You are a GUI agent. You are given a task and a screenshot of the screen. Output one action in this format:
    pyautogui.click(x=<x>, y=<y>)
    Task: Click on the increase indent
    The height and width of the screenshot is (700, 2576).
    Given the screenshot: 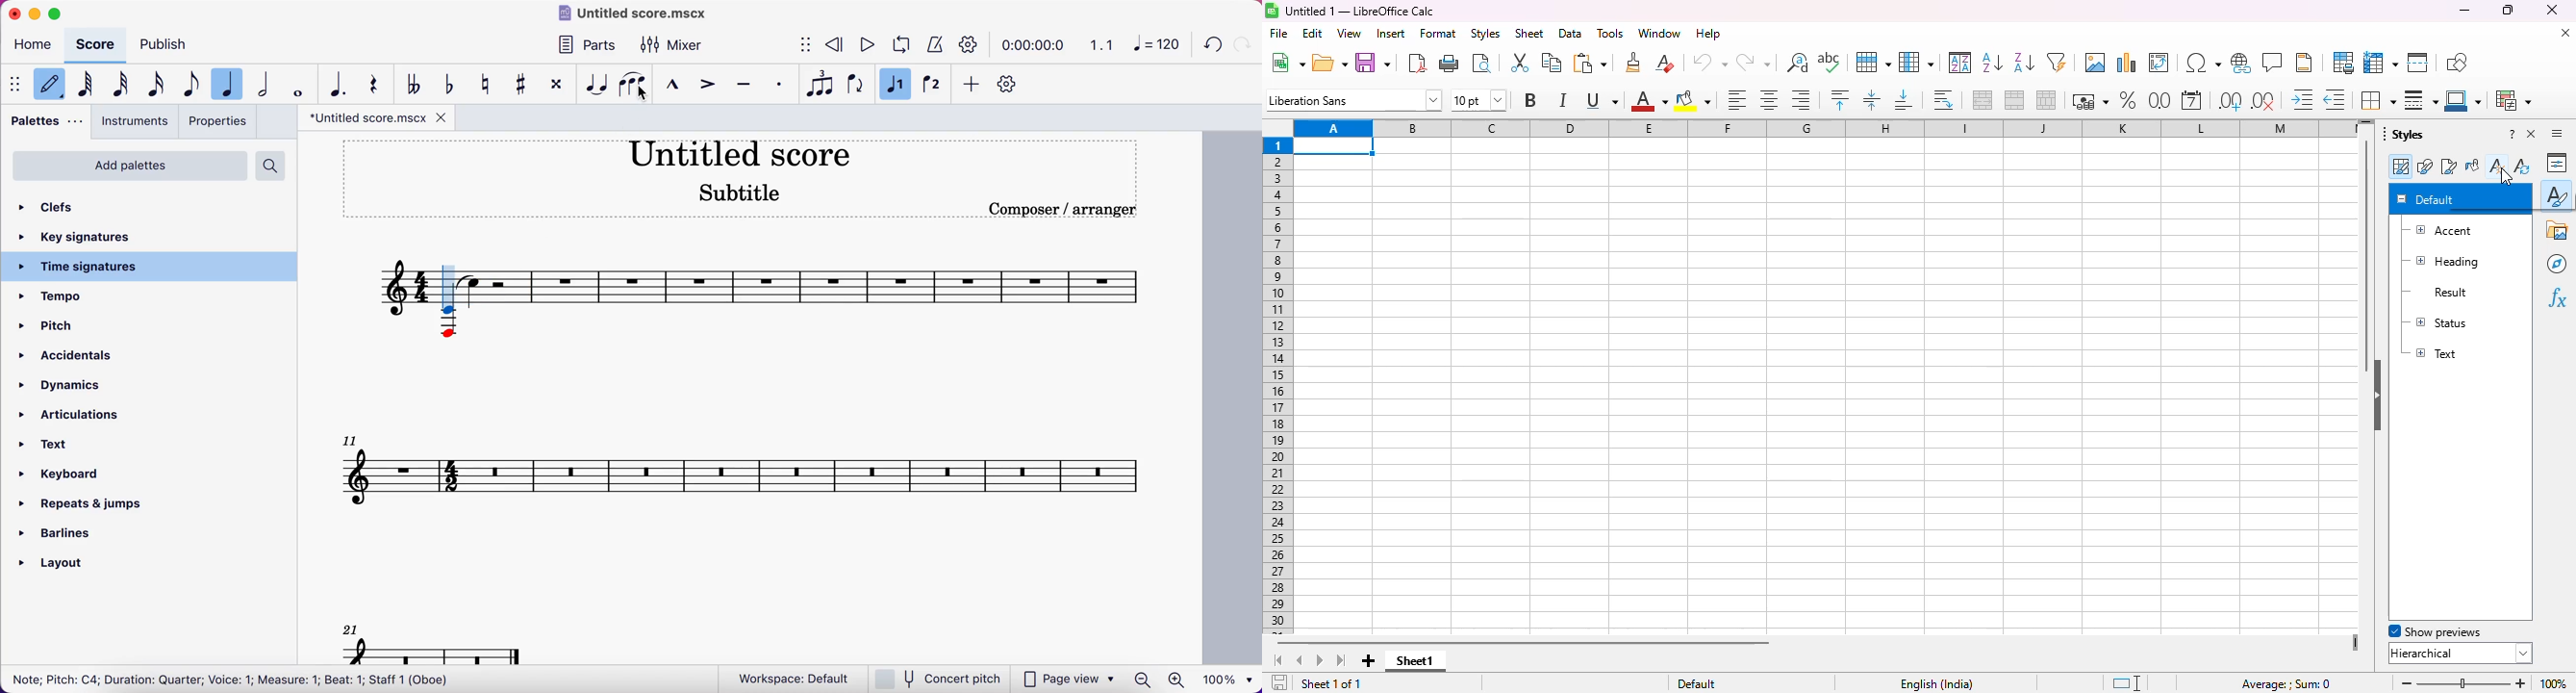 What is the action you would take?
    pyautogui.click(x=2301, y=99)
    